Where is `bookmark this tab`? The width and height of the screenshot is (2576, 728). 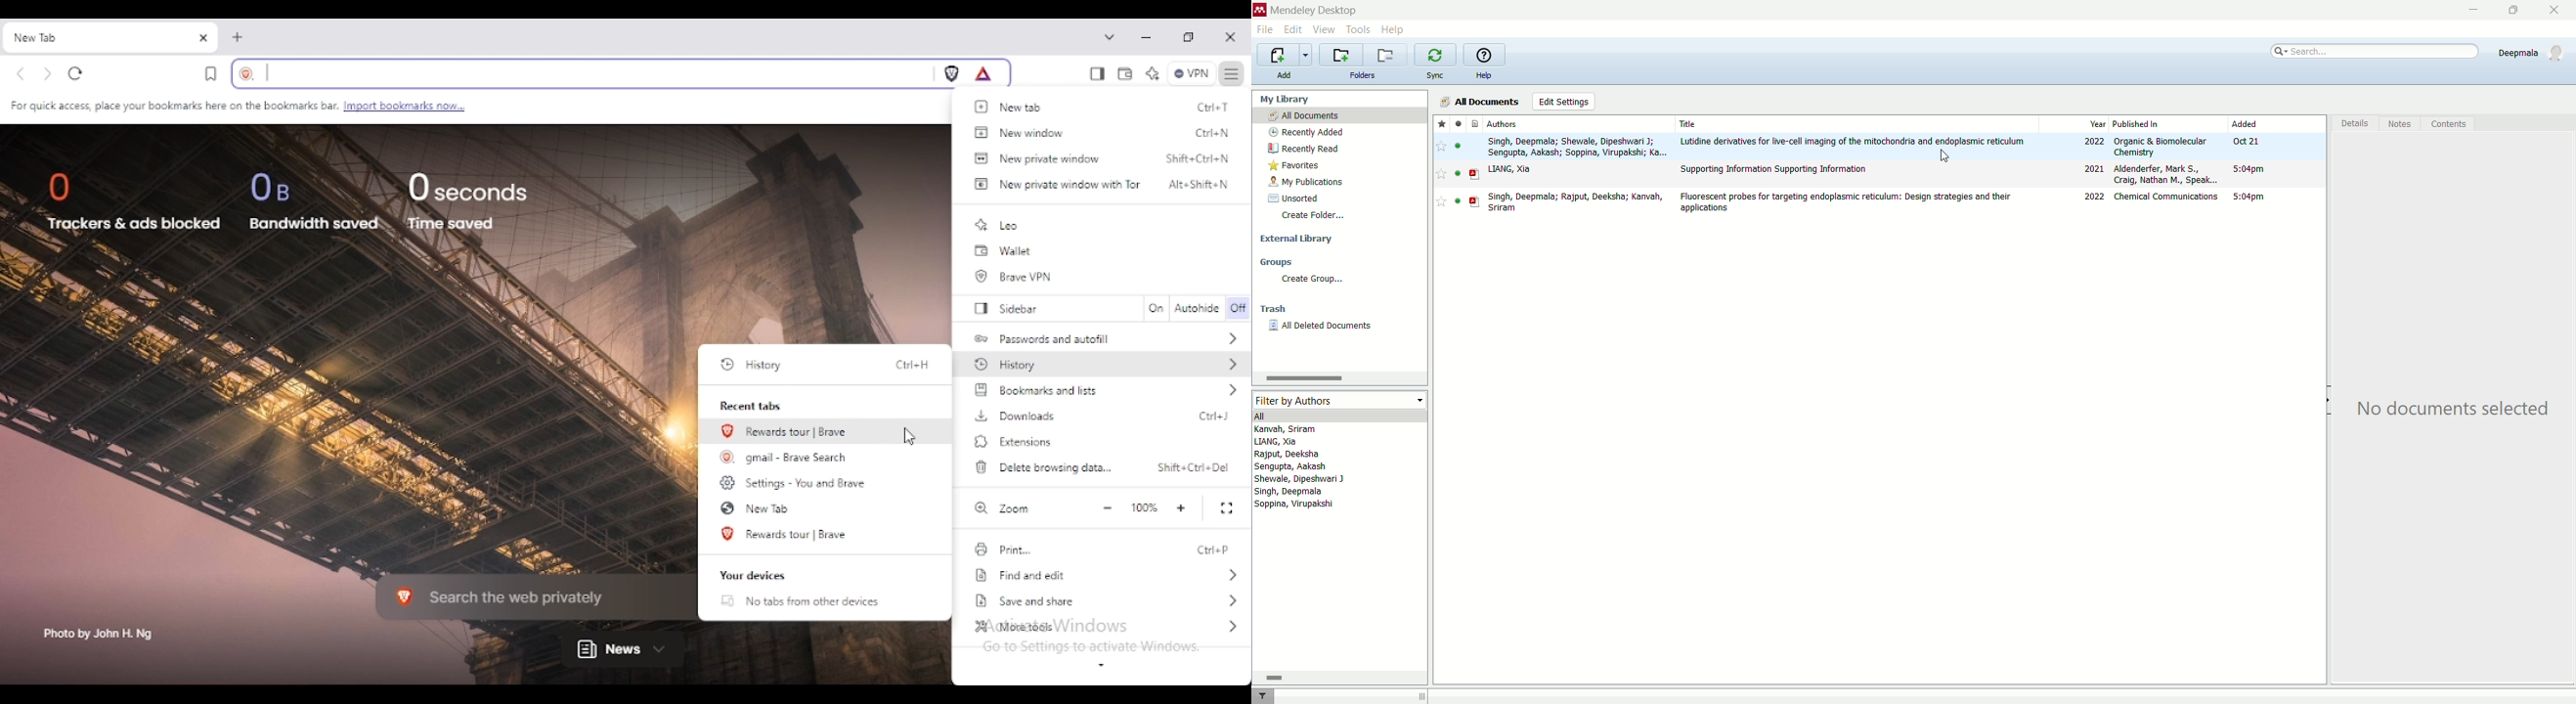 bookmark this tab is located at coordinates (211, 73).